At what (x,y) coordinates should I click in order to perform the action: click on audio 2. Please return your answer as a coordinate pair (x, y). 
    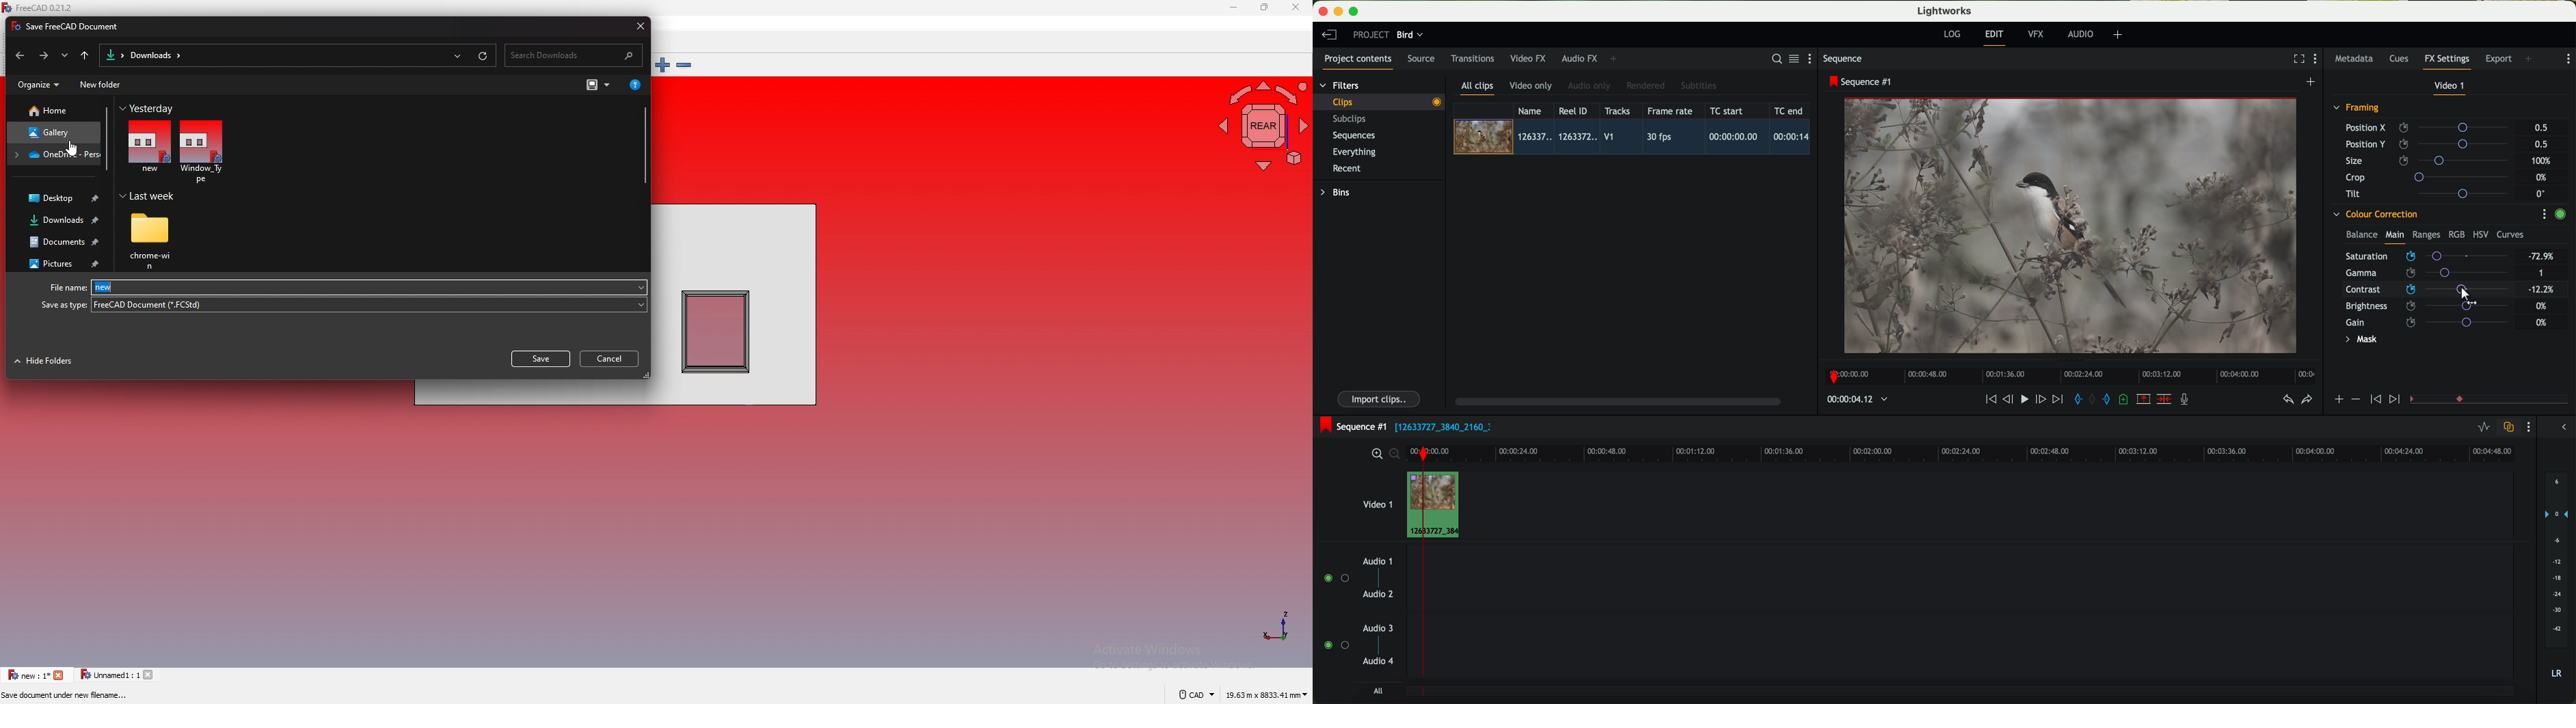
    Looking at the image, I should click on (1379, 595).